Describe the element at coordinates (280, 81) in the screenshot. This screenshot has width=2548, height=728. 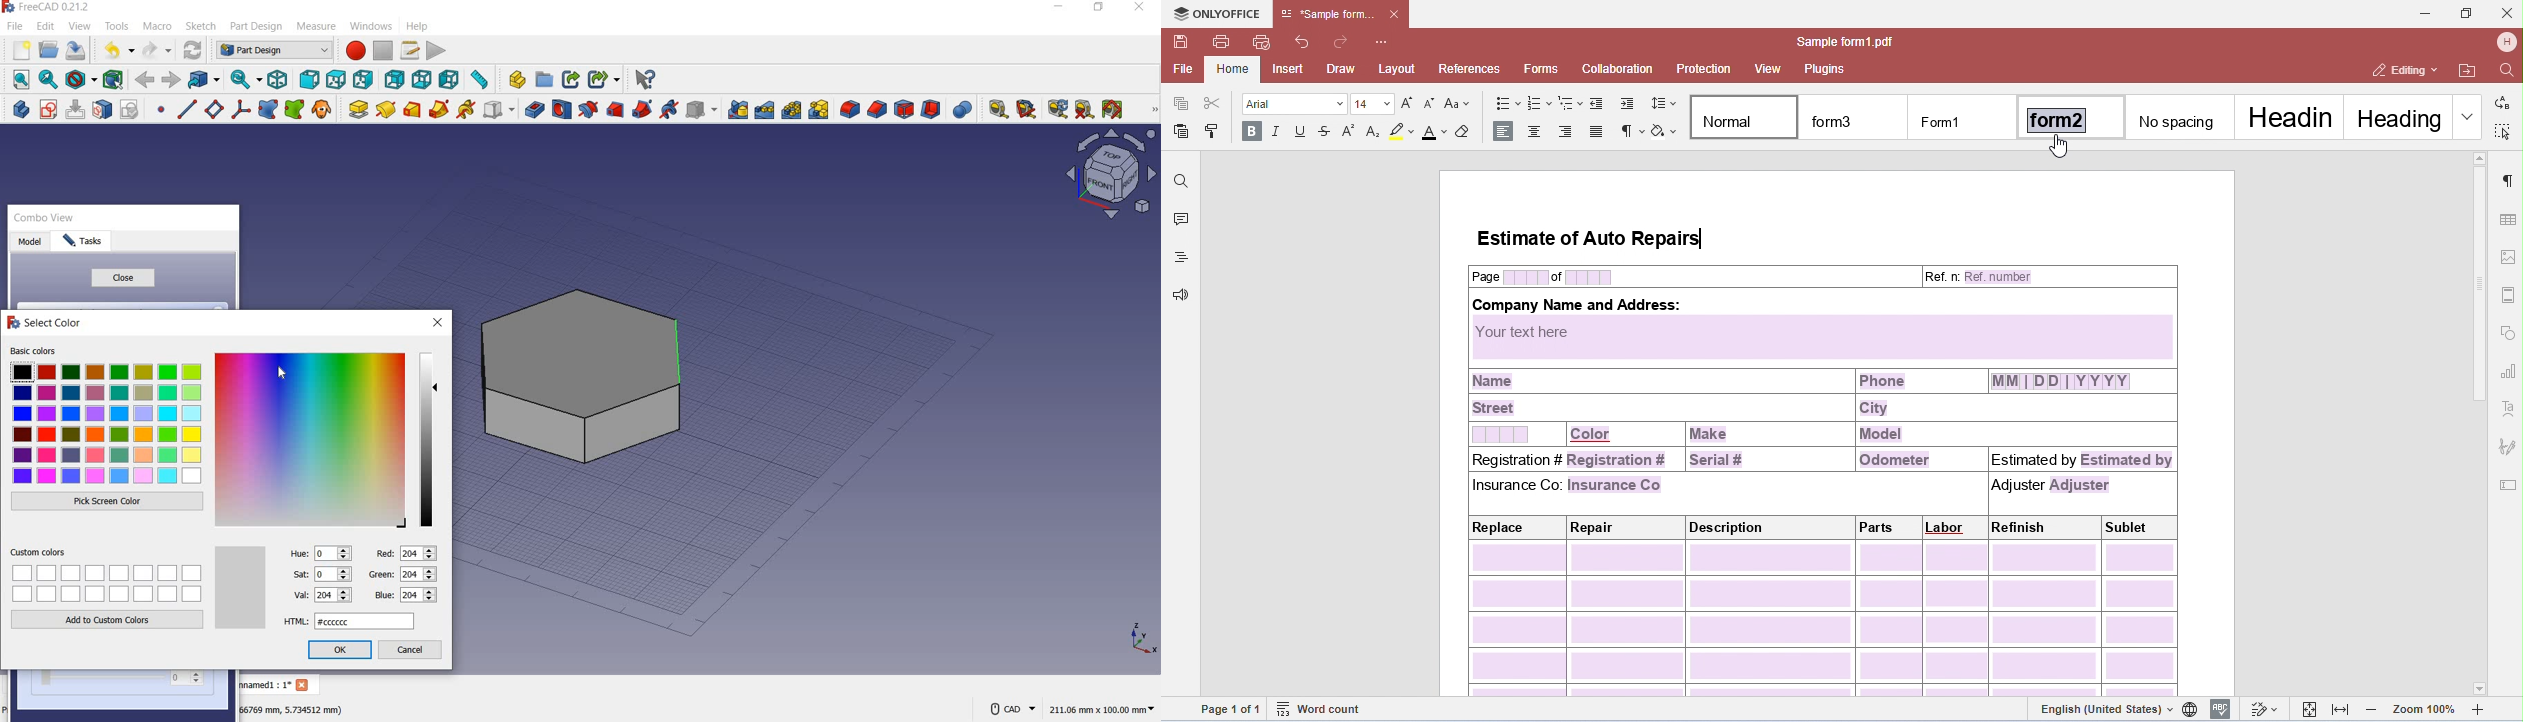
I see `isometric` at that location.